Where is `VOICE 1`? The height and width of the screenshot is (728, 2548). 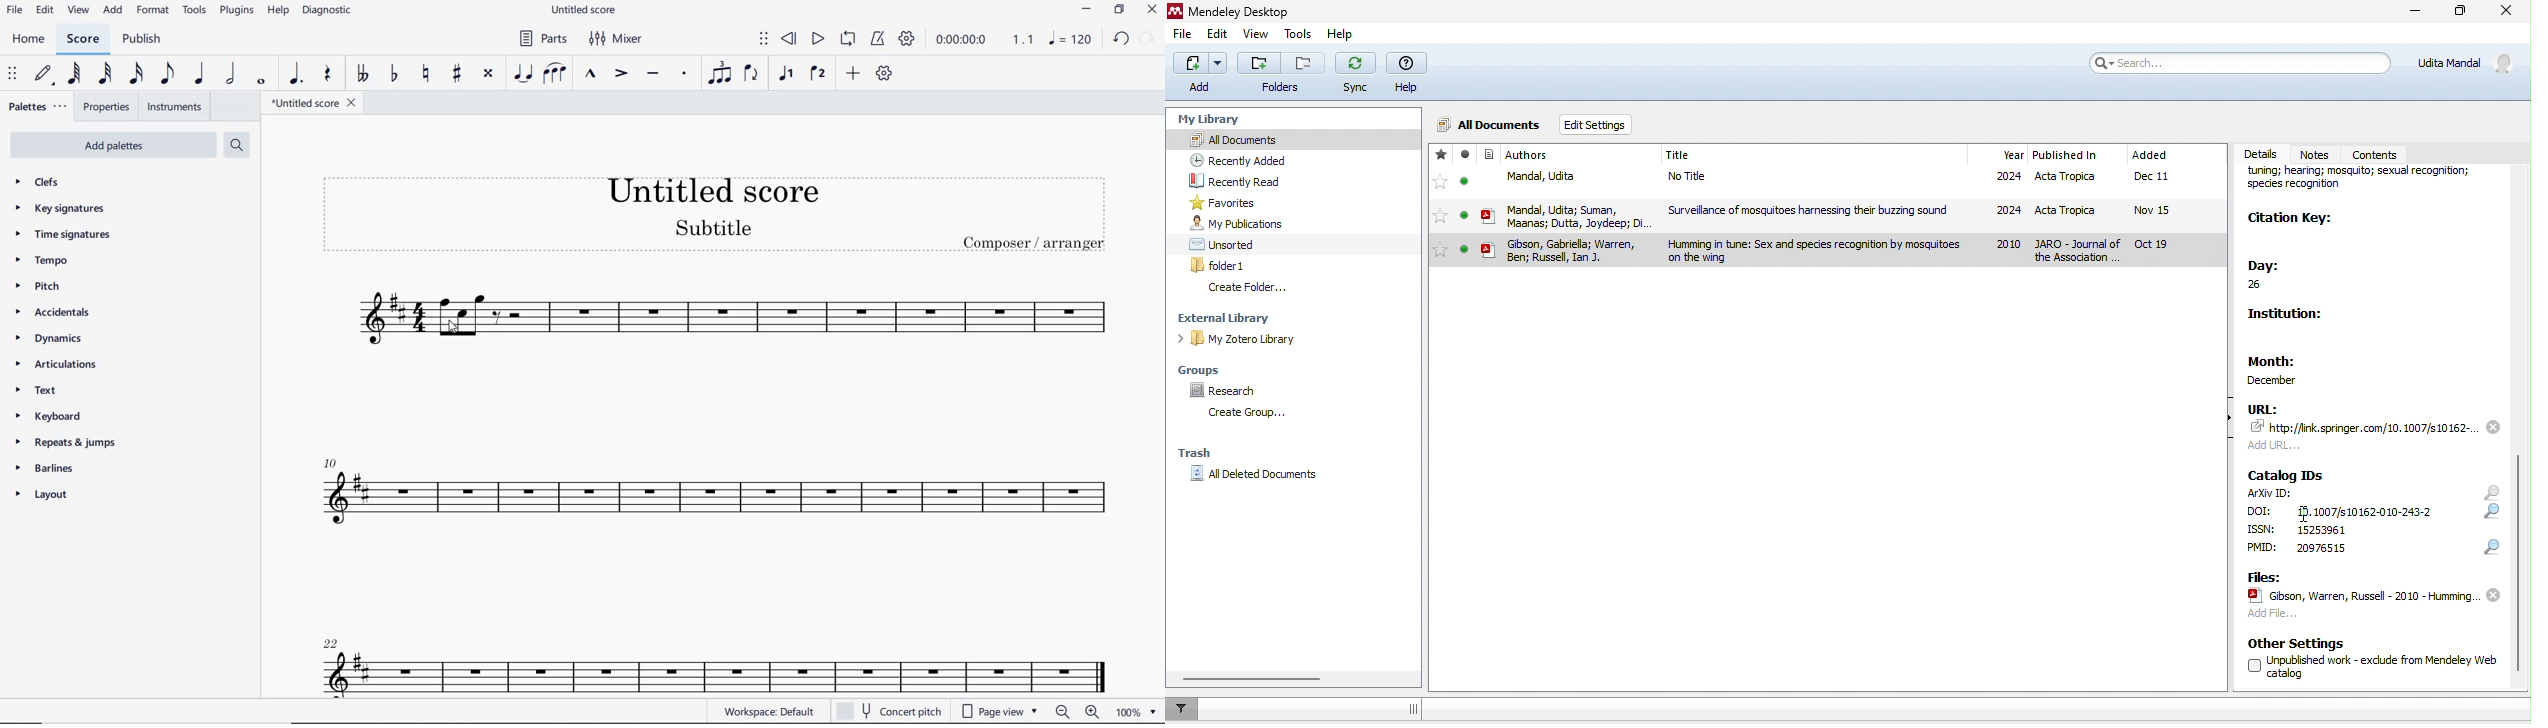
VOICE 1 is located at coordinates (786, 74).